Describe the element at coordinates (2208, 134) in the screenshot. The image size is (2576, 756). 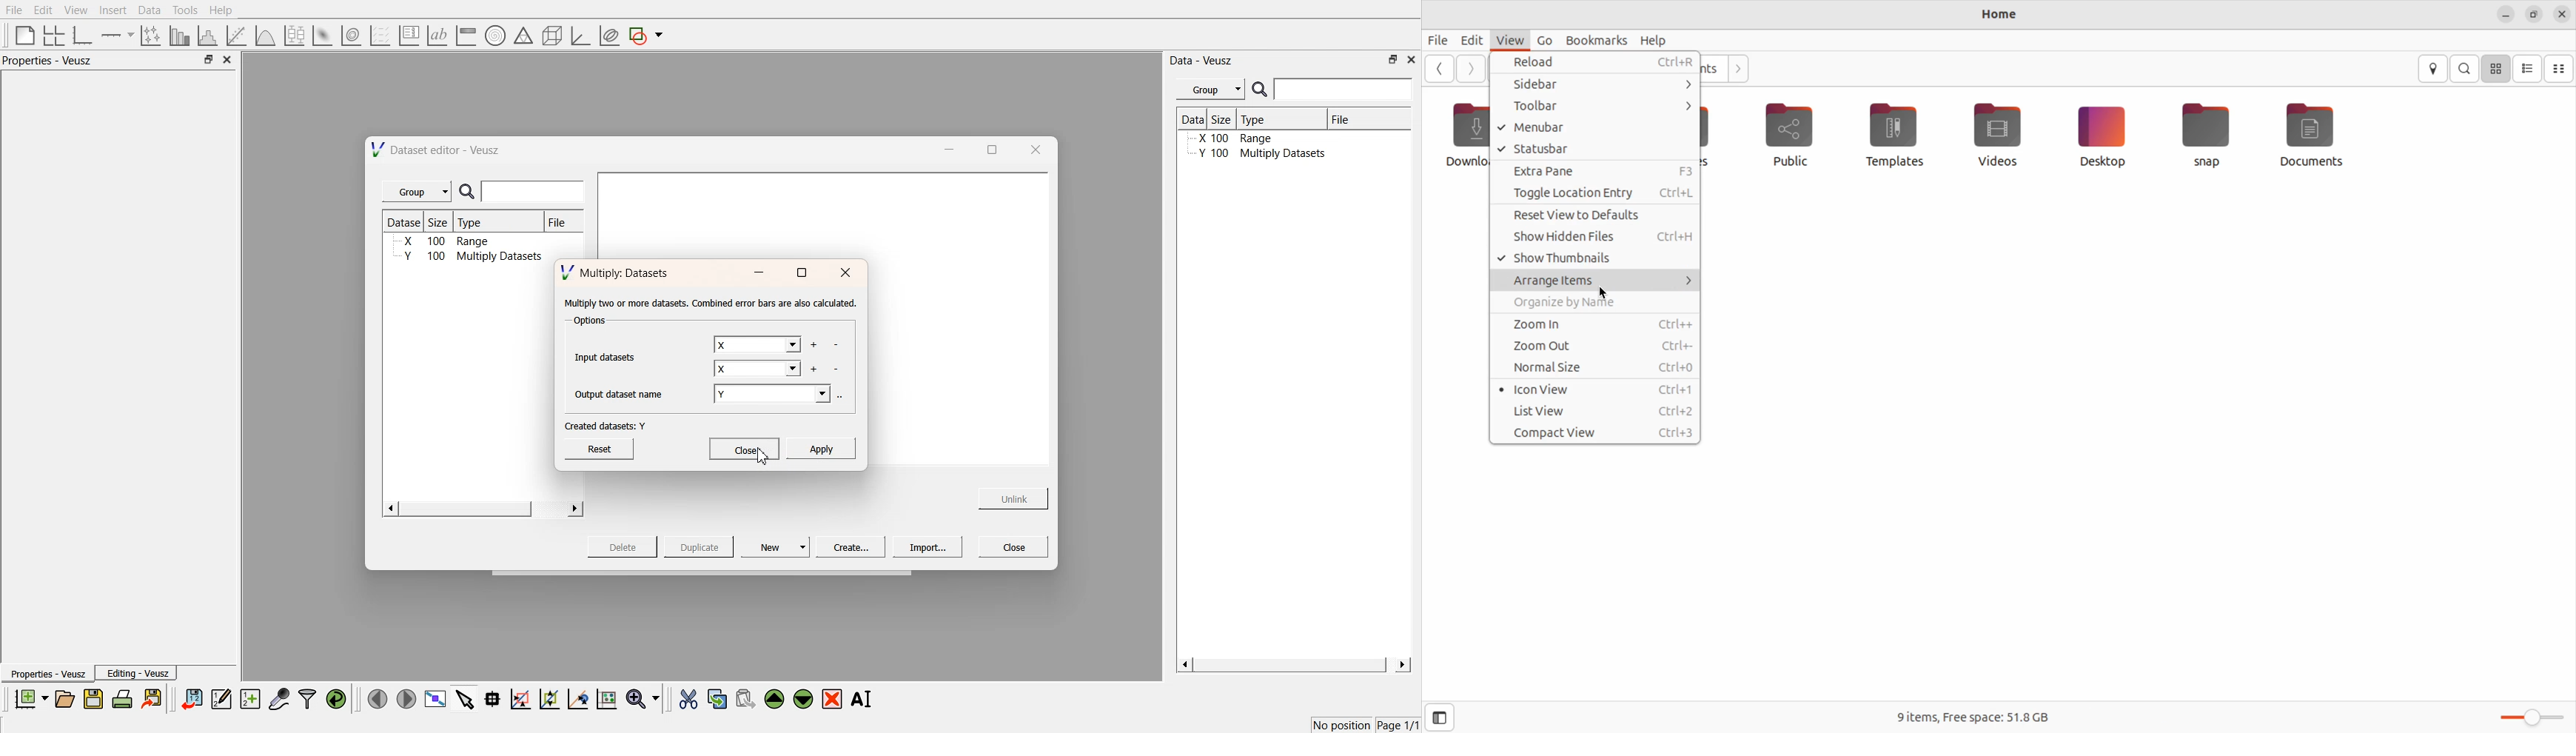
I see `Snap` at that location.